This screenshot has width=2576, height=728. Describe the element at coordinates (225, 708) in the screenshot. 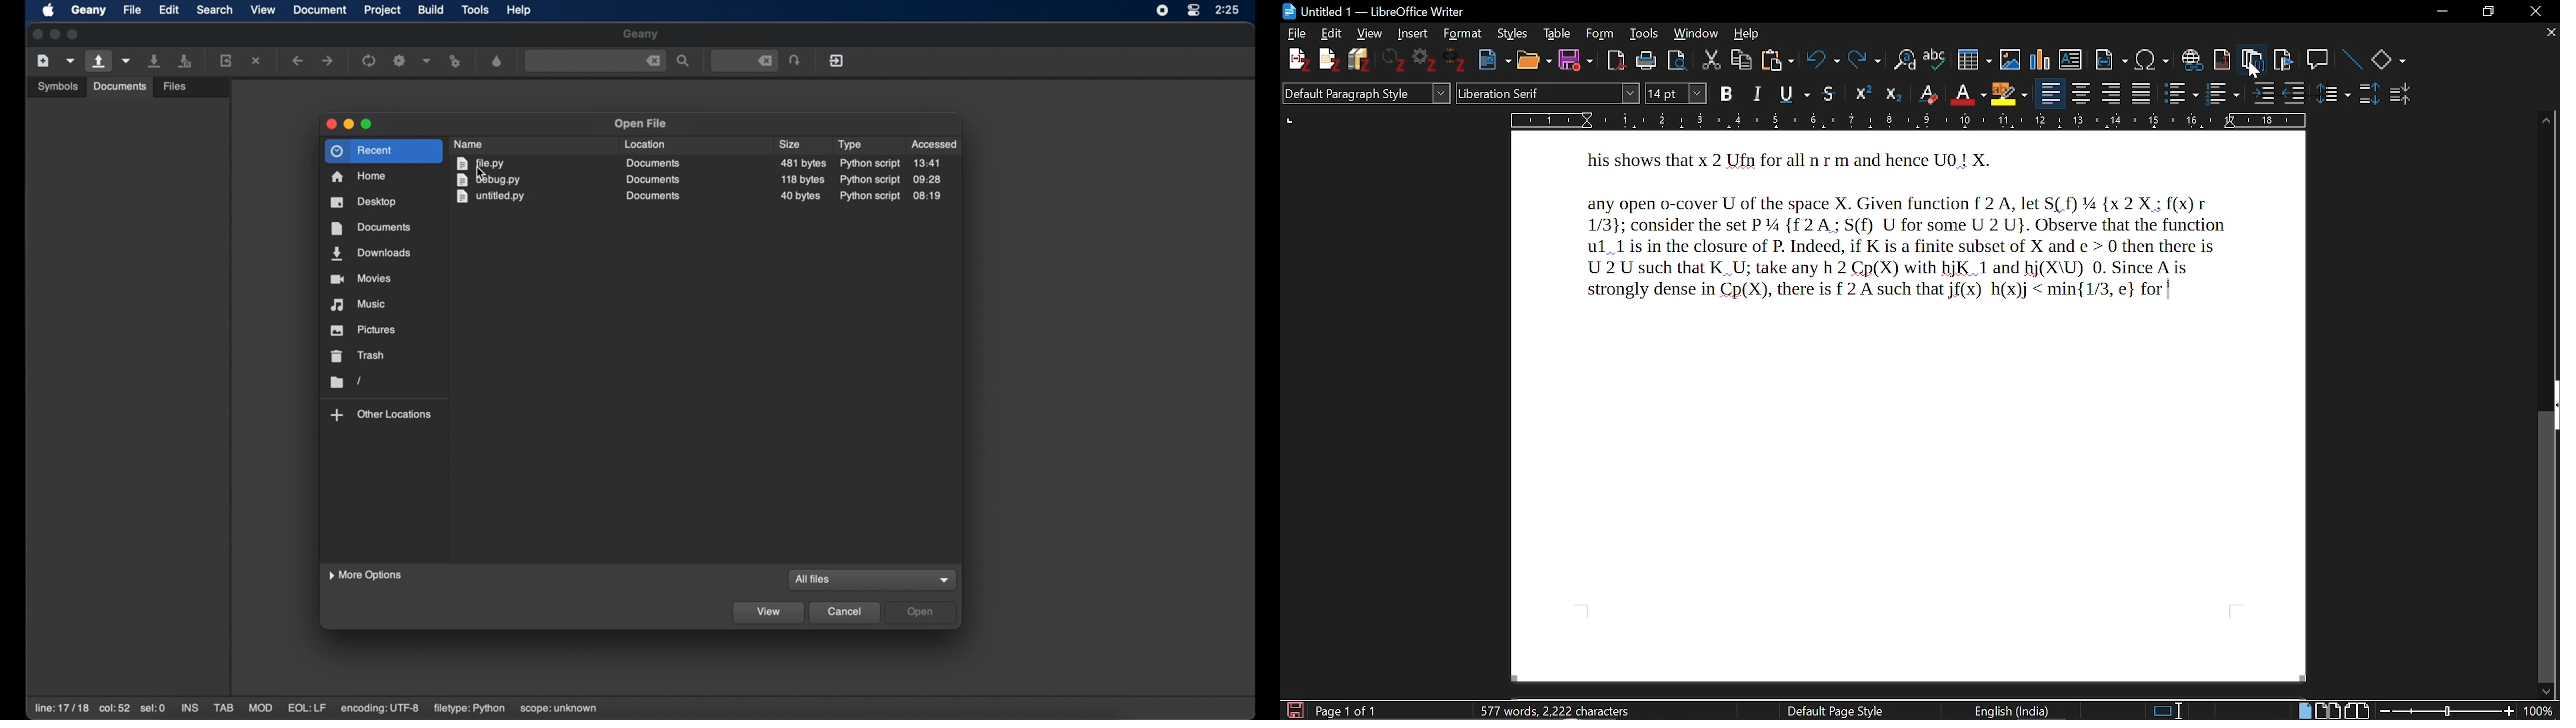

I see `tab` at that location.